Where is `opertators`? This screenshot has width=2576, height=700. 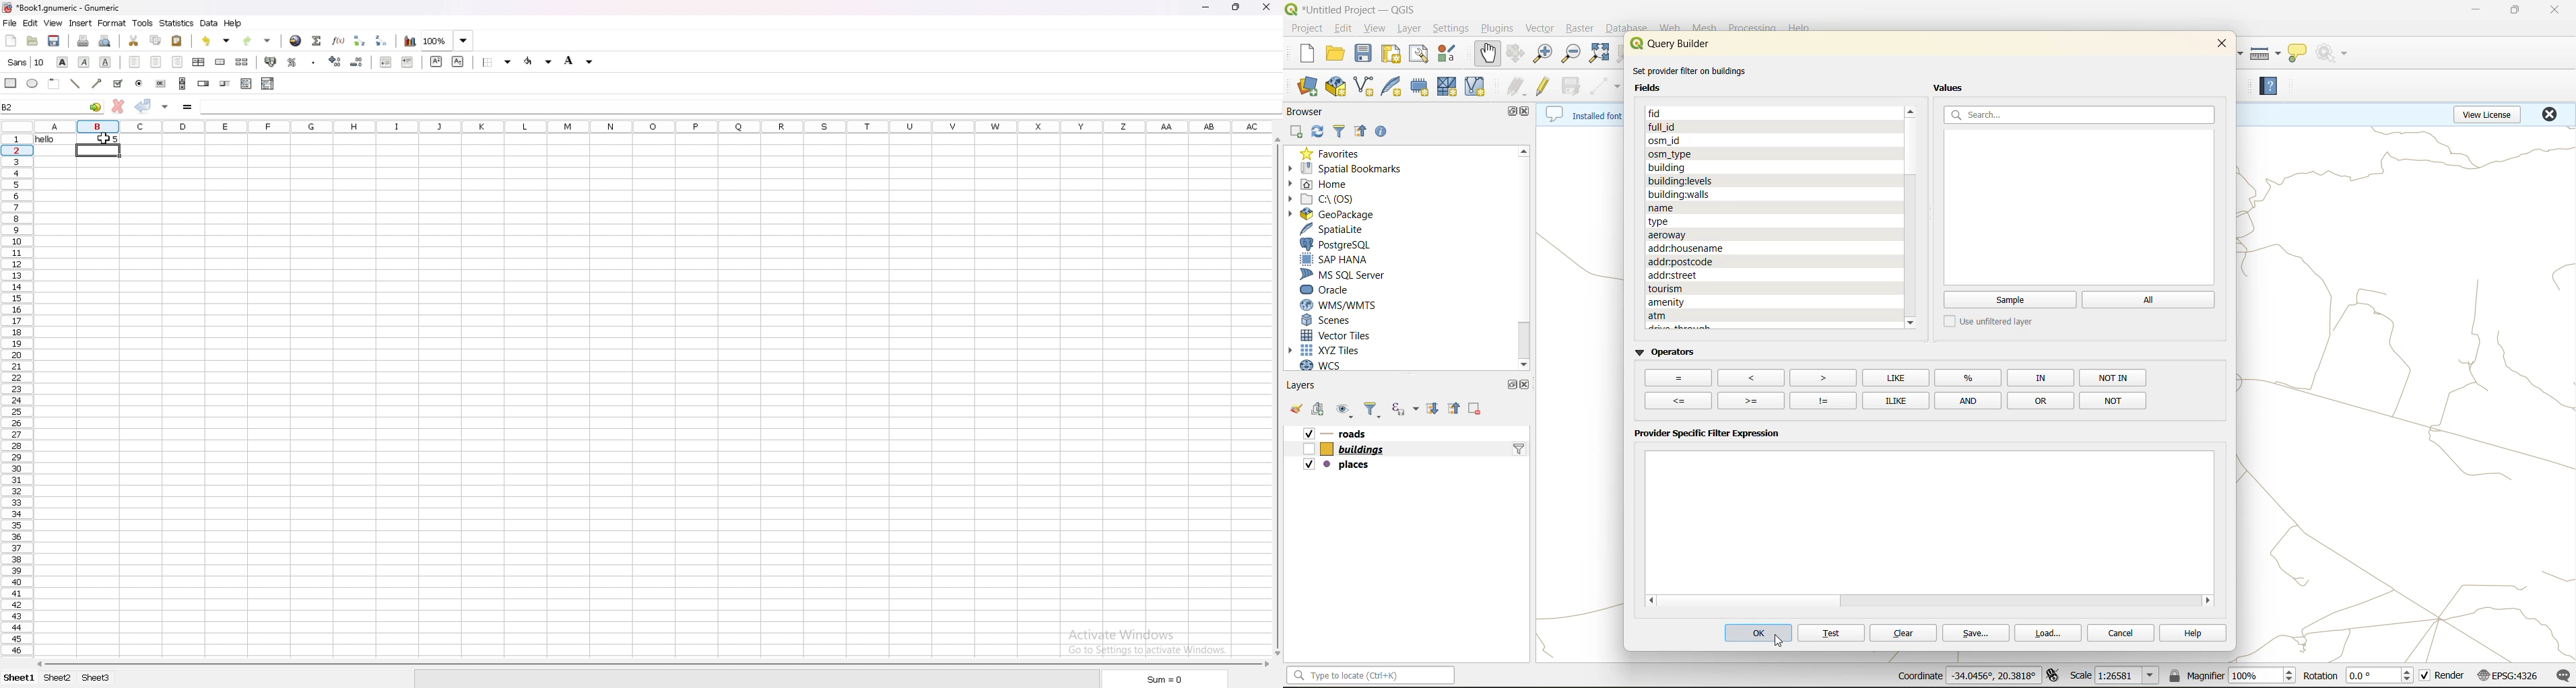
opertators is located at coordinates (1822, 400).